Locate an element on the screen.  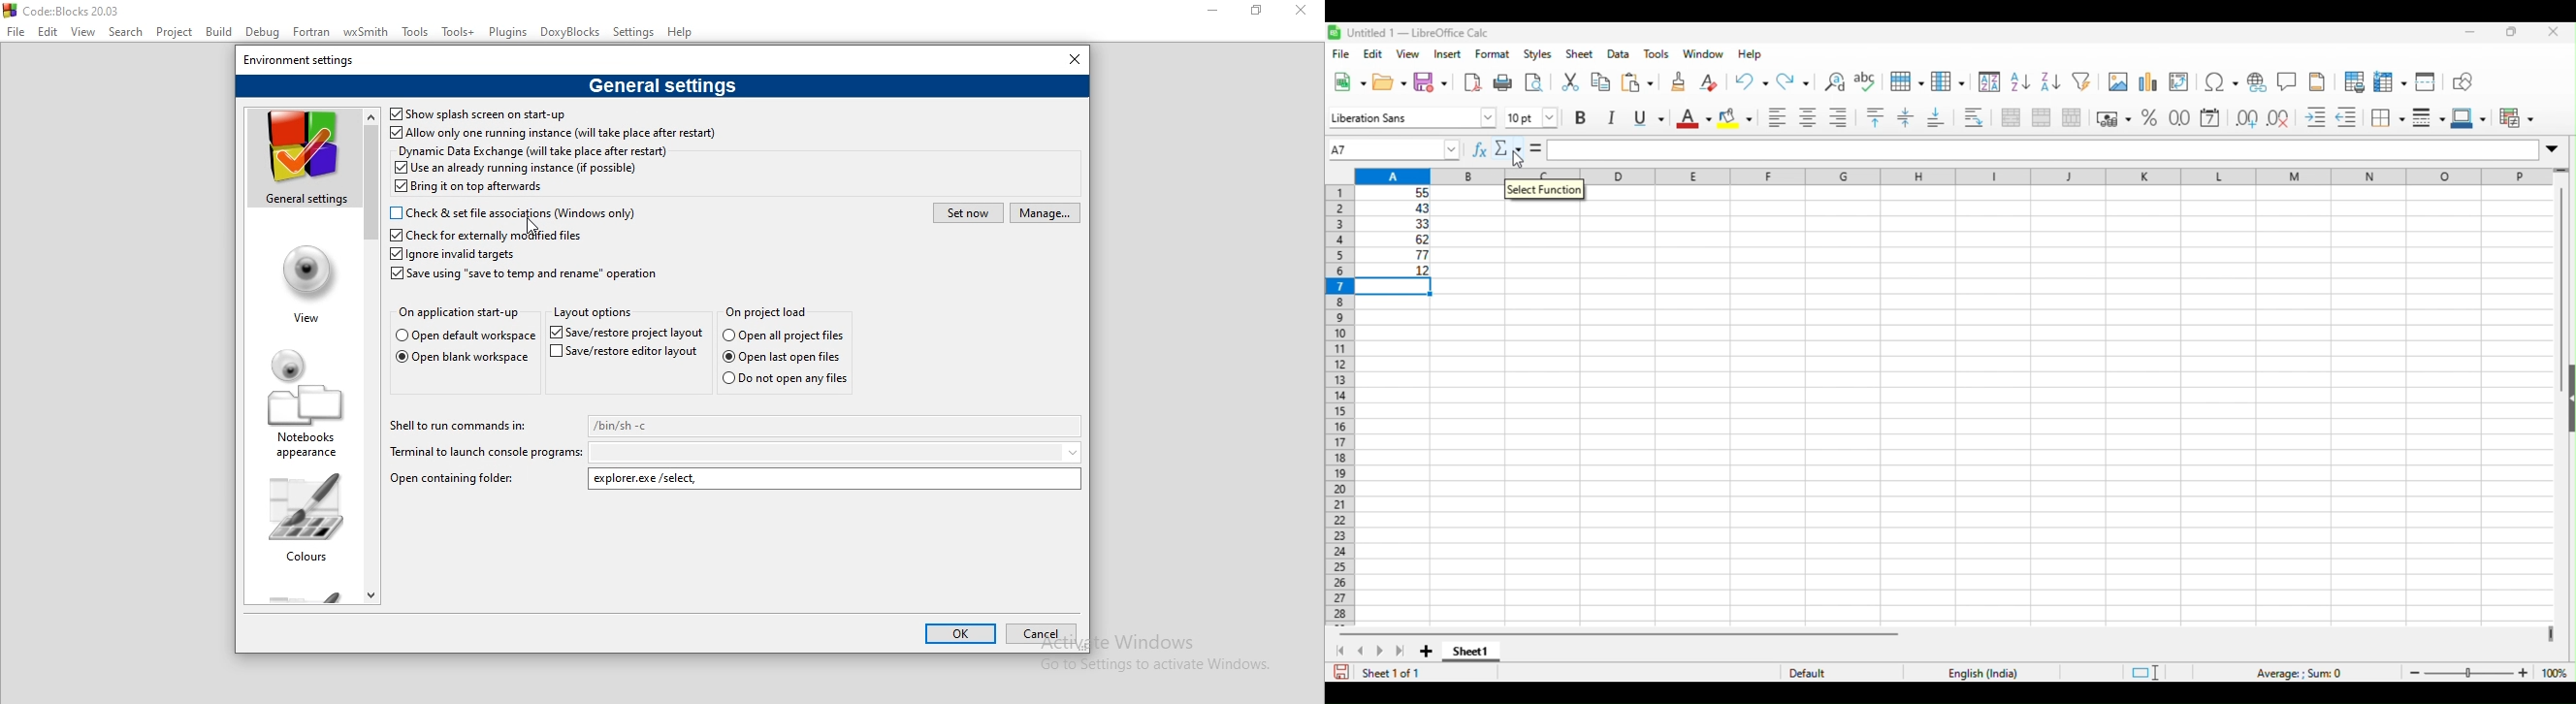
drop down is located at coordinates (1453, 150).